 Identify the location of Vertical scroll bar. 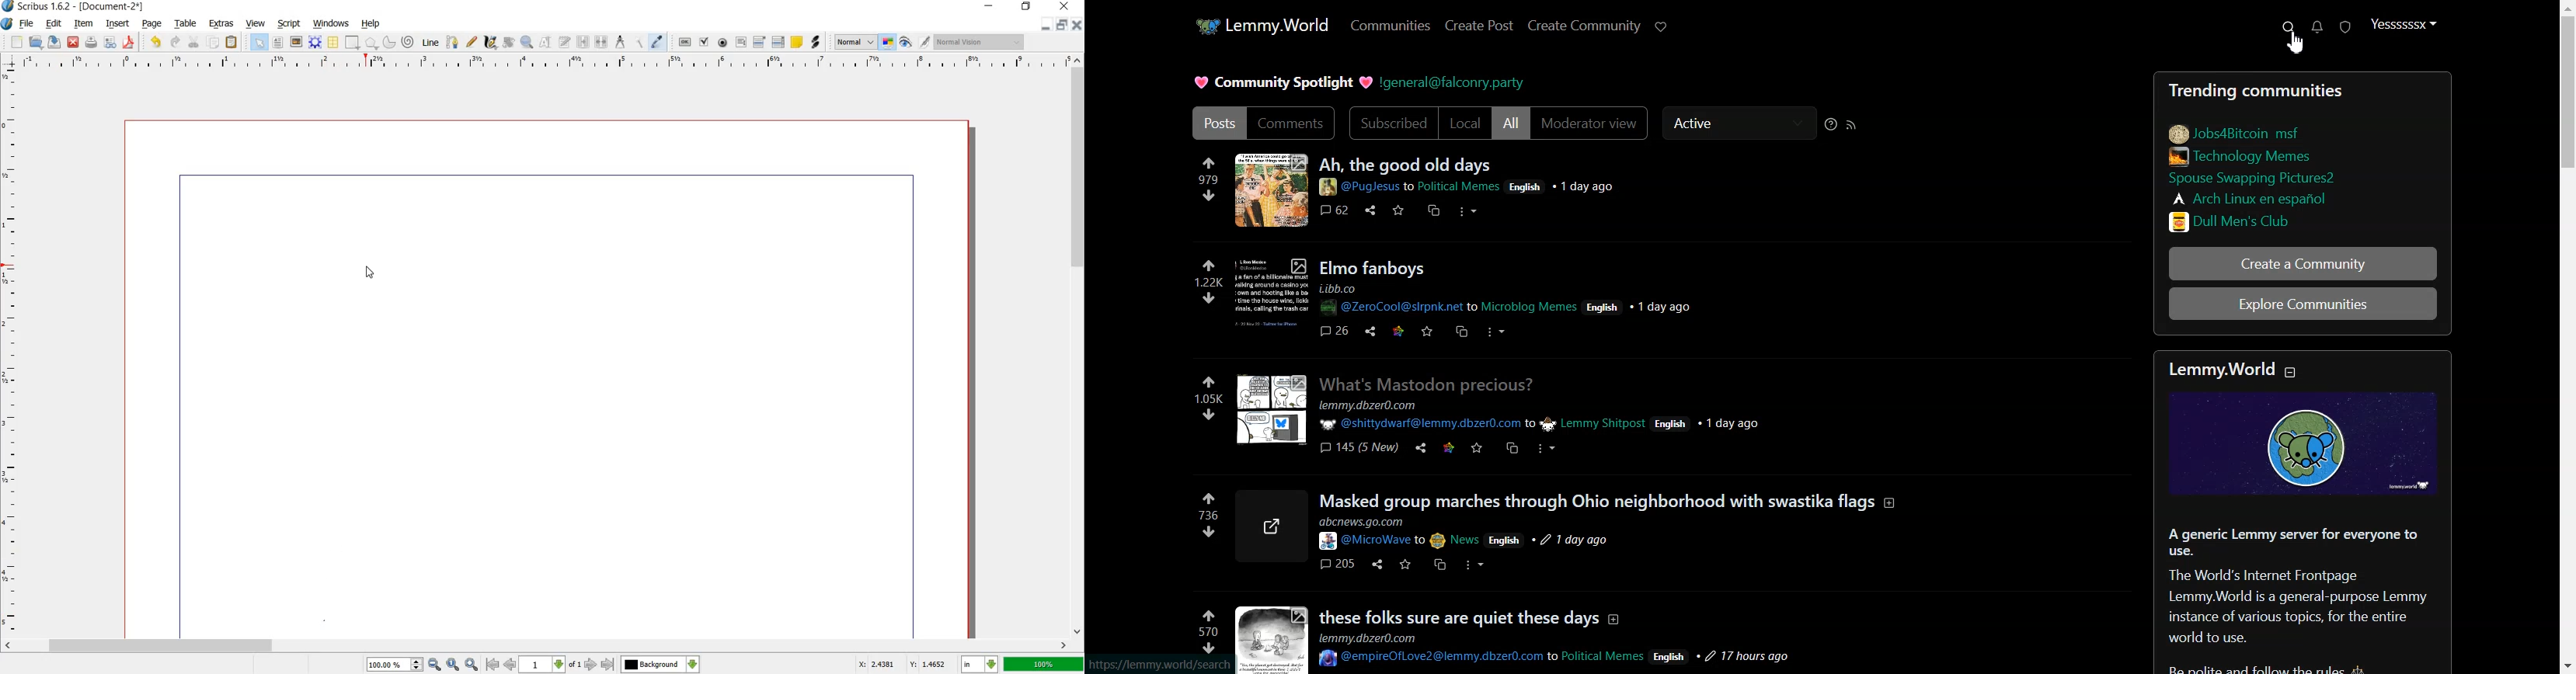
(2567, 337).